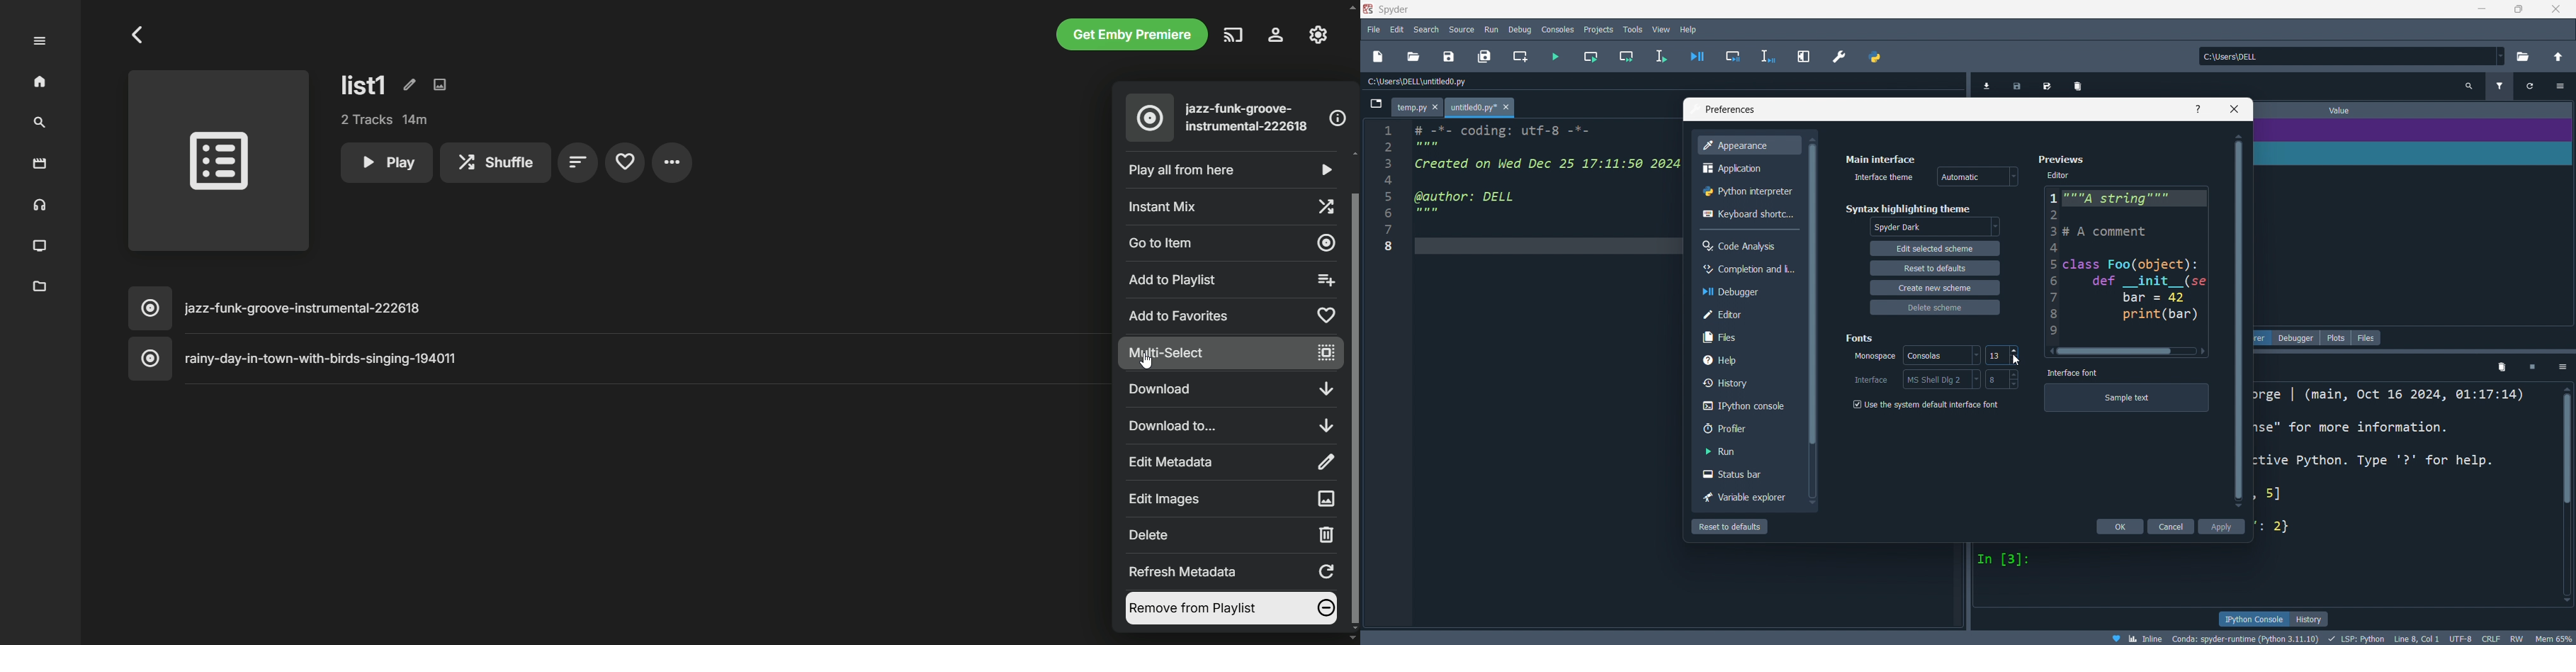 The height and width of the screenshot is (672, 2576). I want to click on increase , so click(2018, 373).